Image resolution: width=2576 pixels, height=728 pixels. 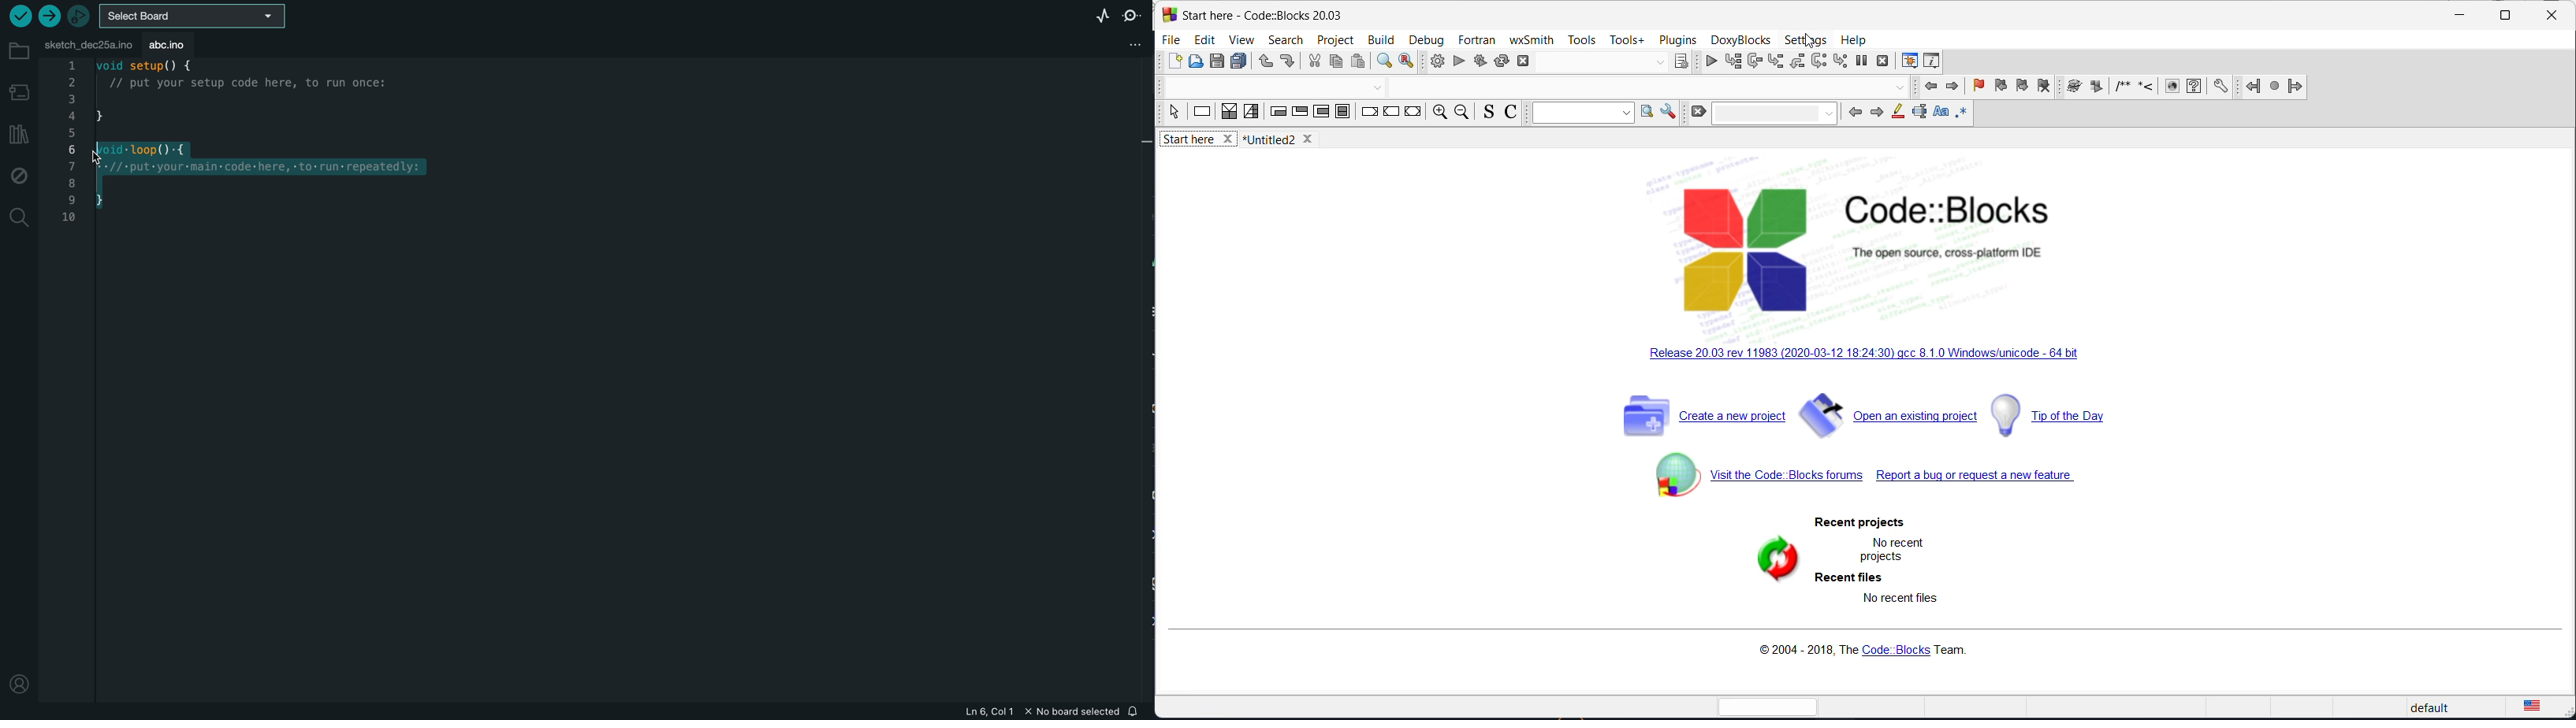 I want to click on icon, so click(x=2171, y=87).